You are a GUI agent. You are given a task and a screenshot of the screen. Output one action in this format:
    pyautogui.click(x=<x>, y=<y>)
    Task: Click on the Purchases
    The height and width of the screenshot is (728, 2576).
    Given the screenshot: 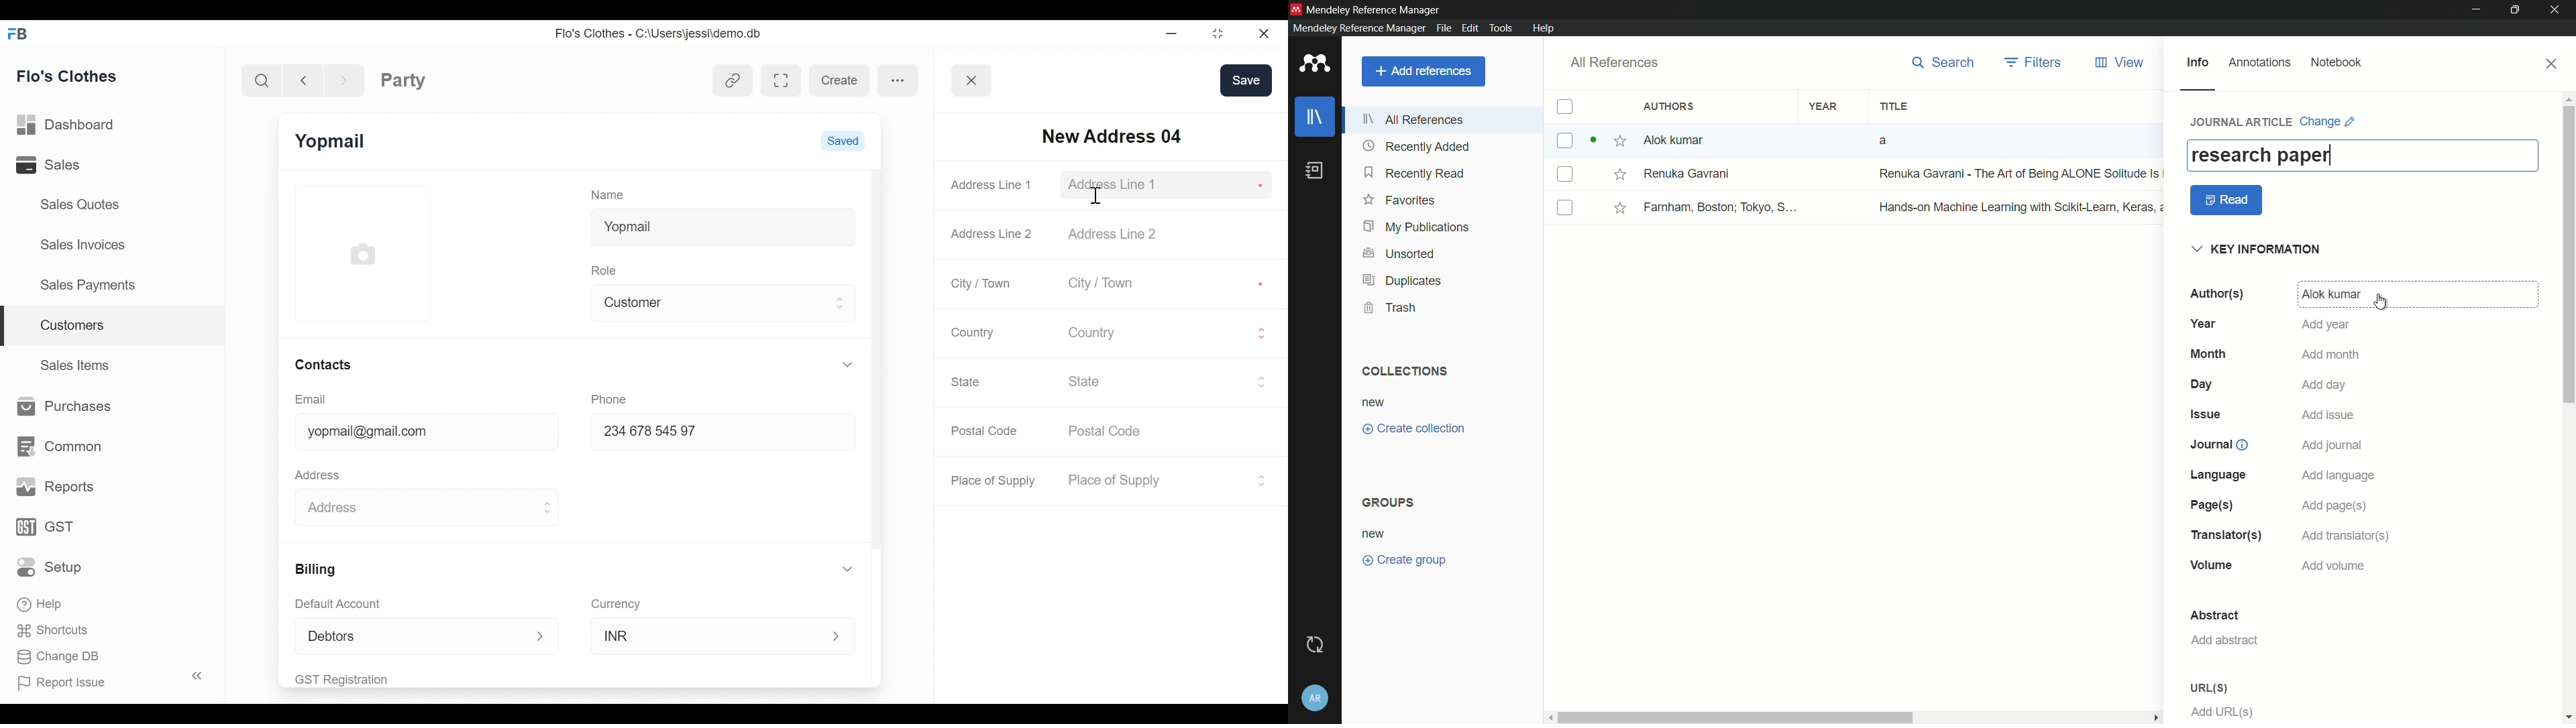 What is the action you would take?
    pyautogui.click(x=60, y=407)
    